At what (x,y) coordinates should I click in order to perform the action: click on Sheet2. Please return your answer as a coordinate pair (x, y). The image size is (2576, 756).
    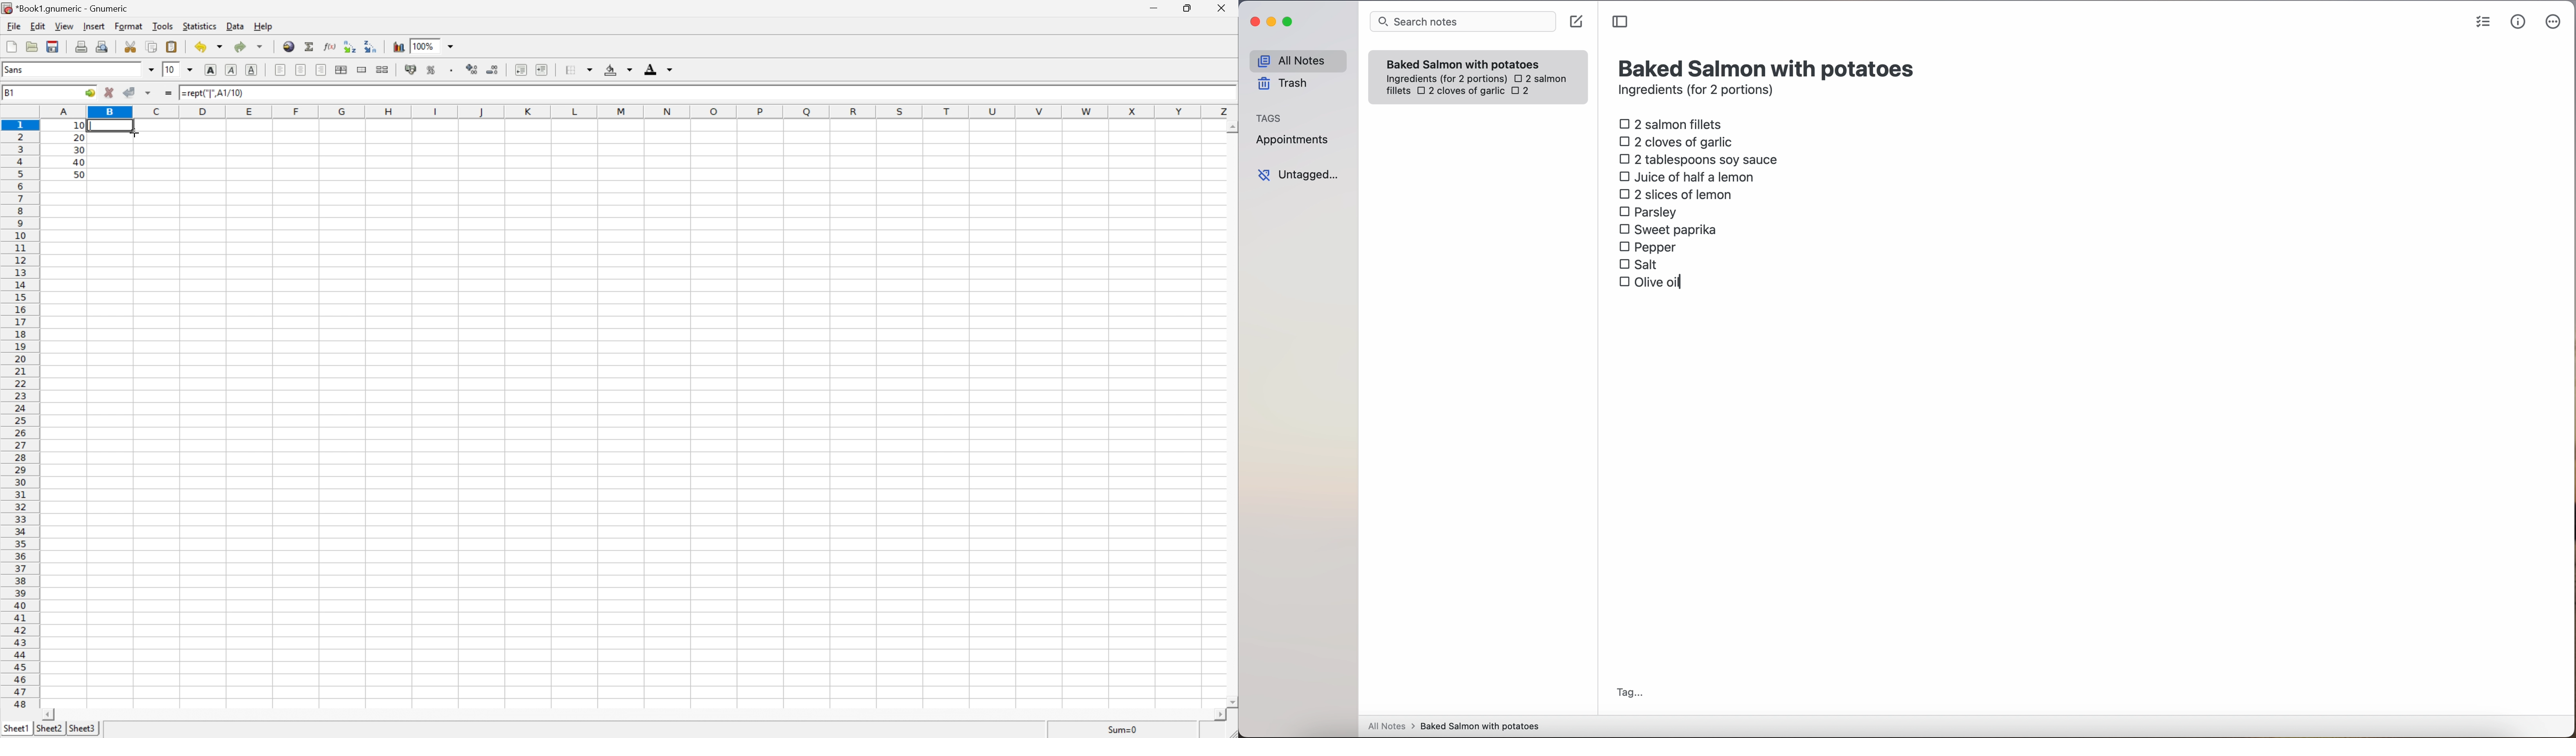
    Looking at the image, I should click on (50, 729).